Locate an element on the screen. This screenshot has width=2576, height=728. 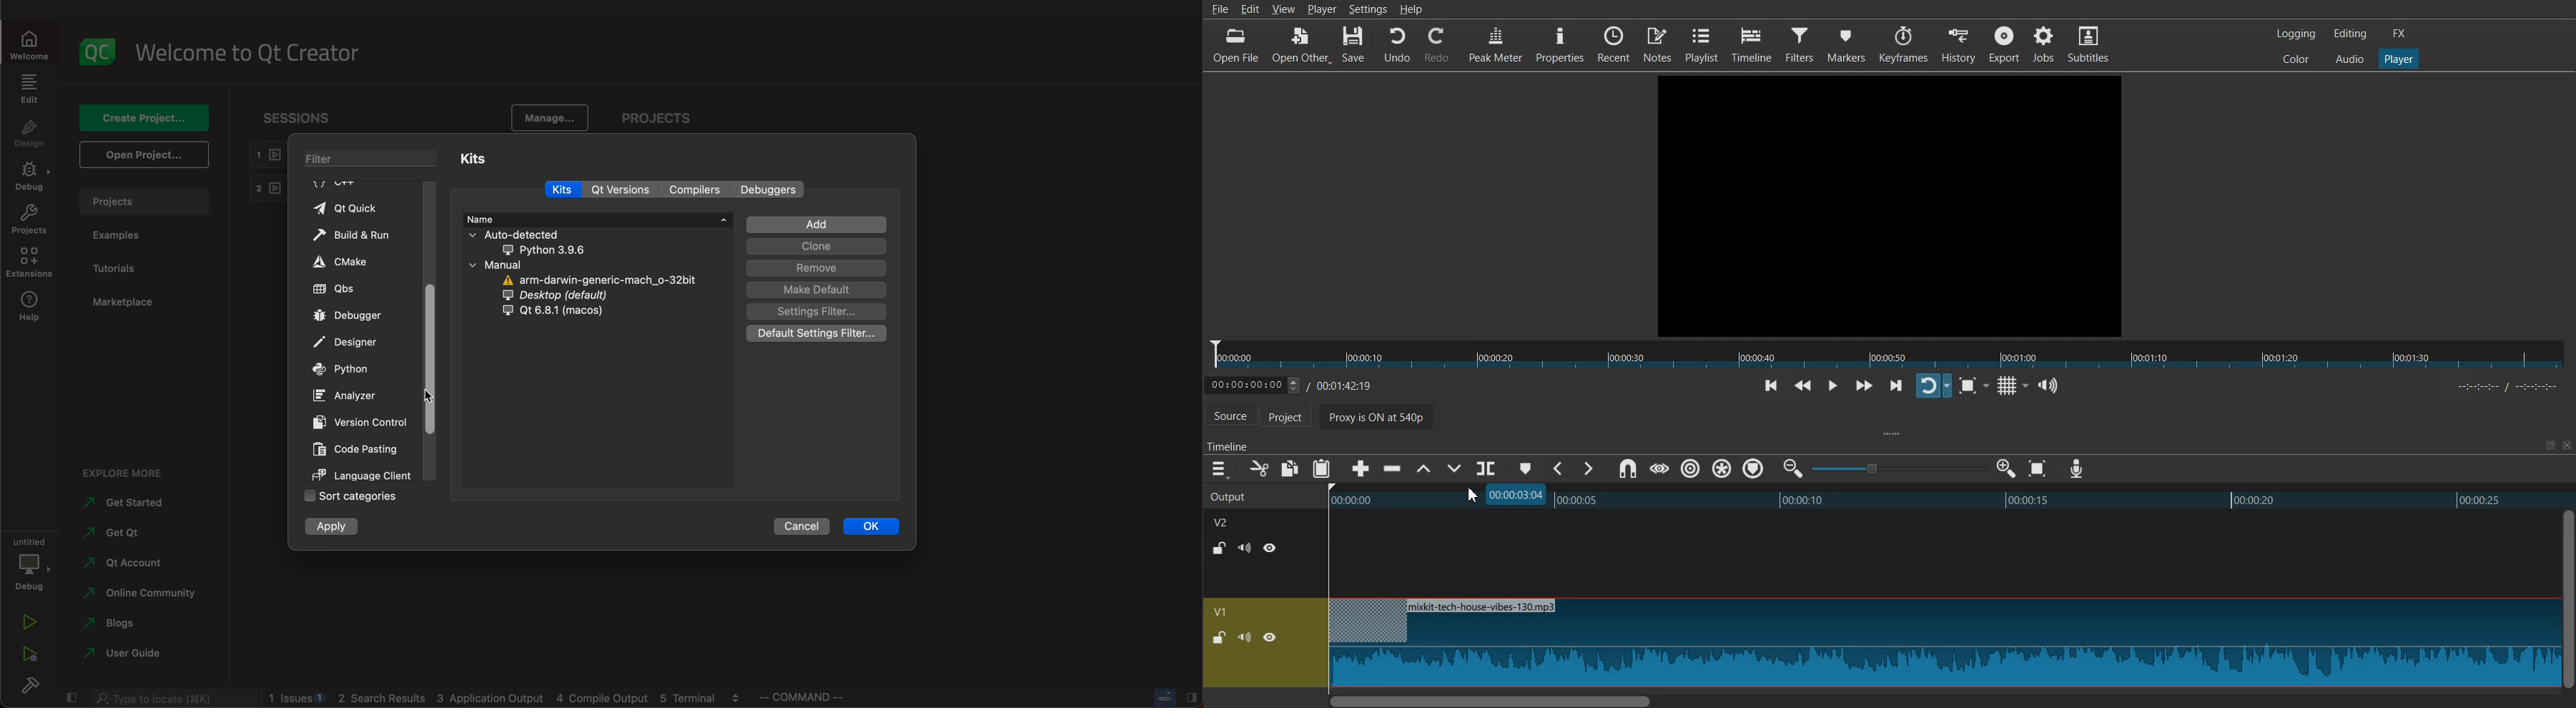
Redo is located at coordinates (1437, 45).